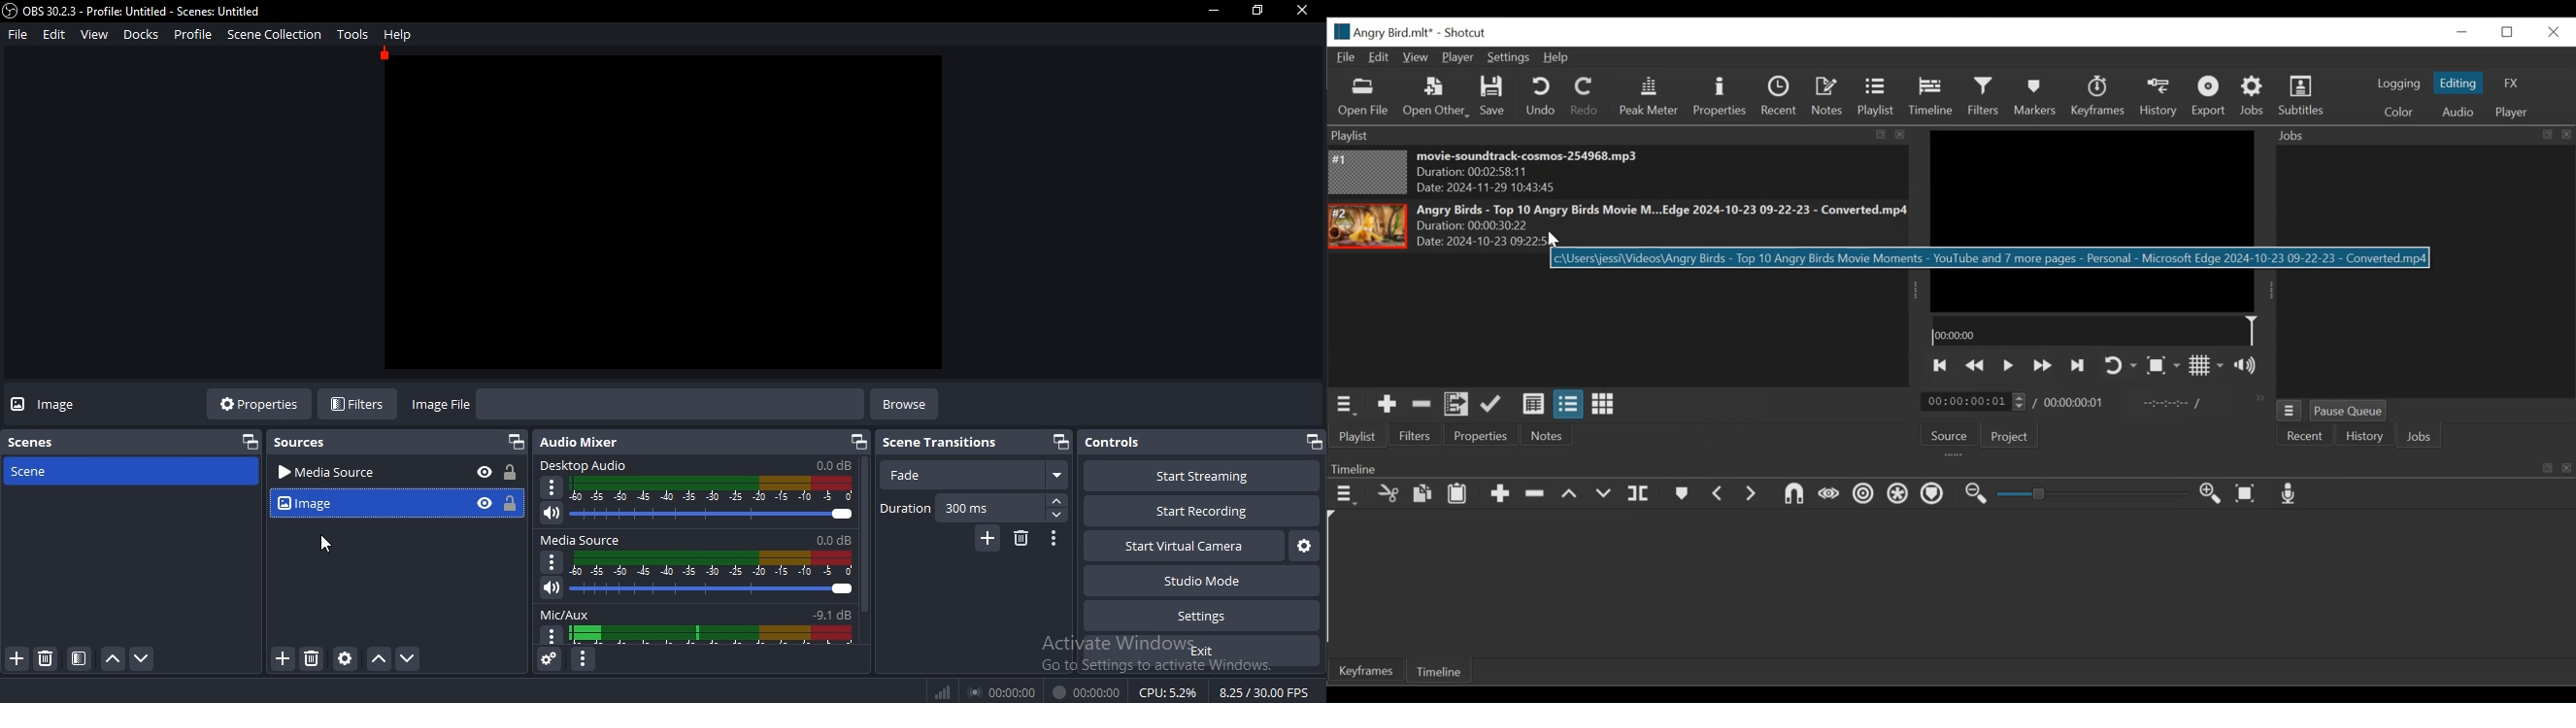  I want to click on cursor, so click(327, 546).